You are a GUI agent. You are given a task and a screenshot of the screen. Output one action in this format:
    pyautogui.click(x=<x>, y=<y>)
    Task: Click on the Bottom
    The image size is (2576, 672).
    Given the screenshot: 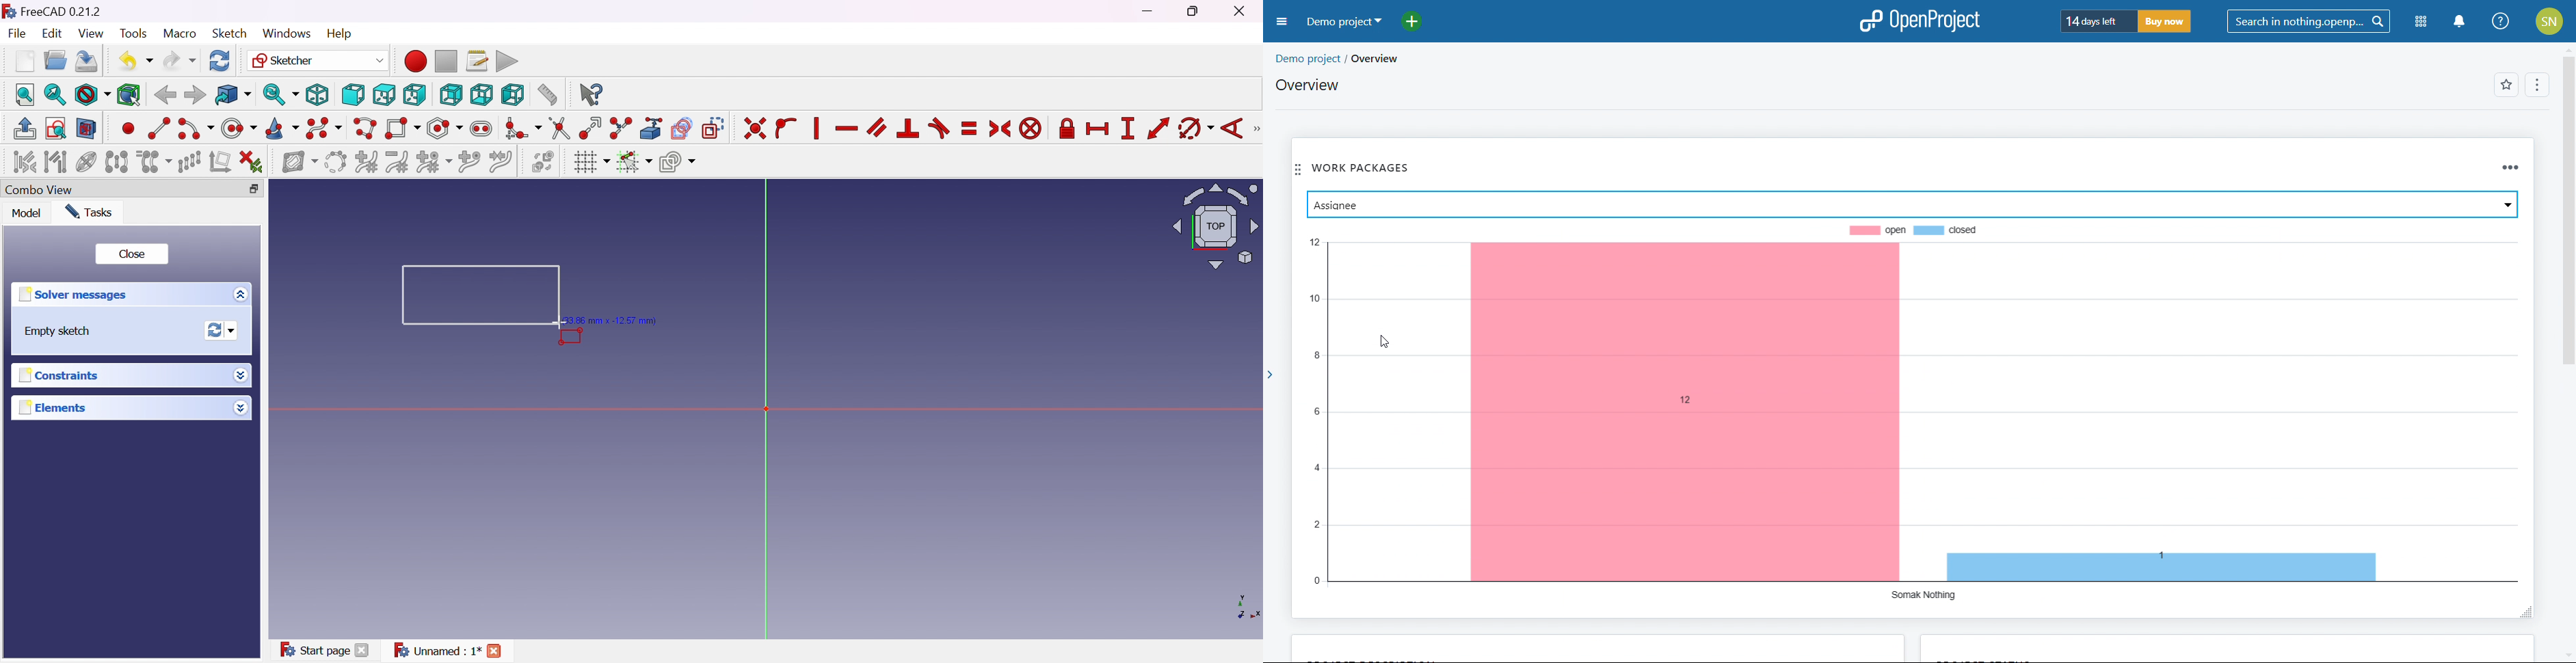 What is the action you would take?
    pyautogui.click(x=481, y=95)
    